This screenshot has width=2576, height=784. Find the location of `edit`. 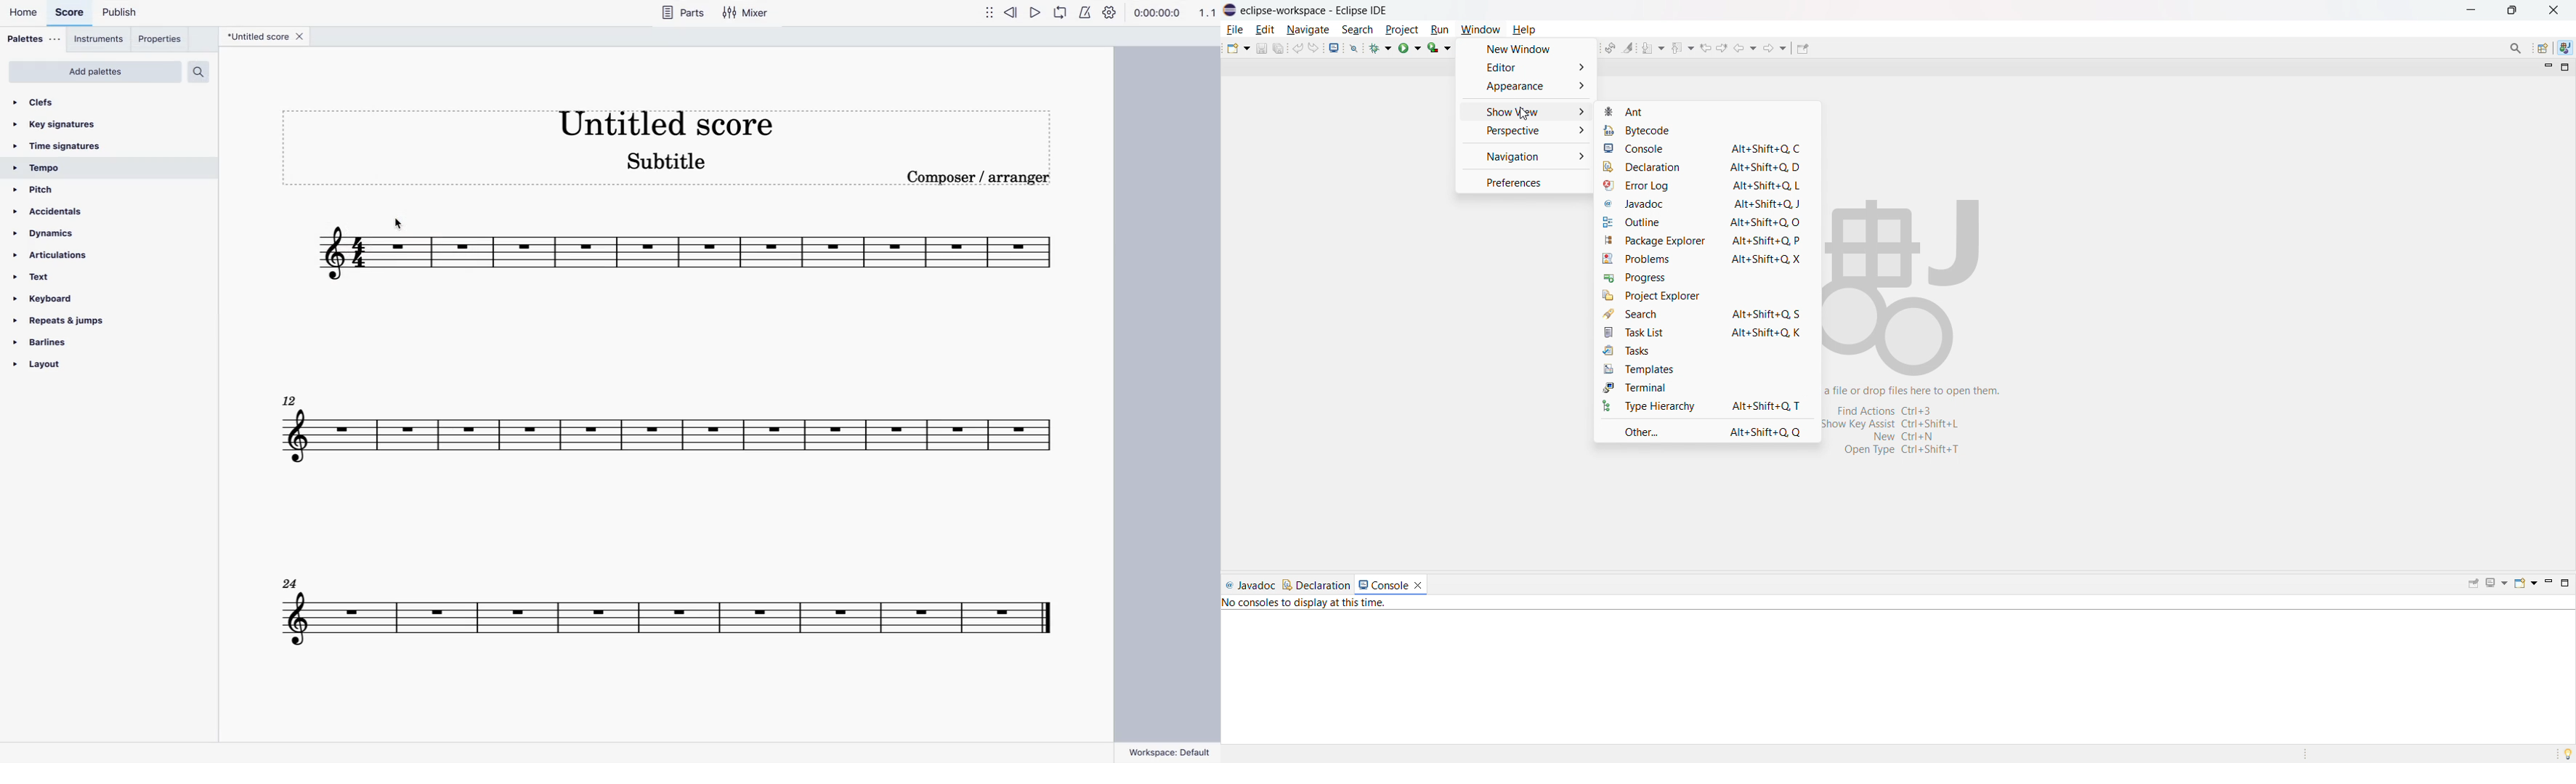

edit is located at coordinates (1266, 30).